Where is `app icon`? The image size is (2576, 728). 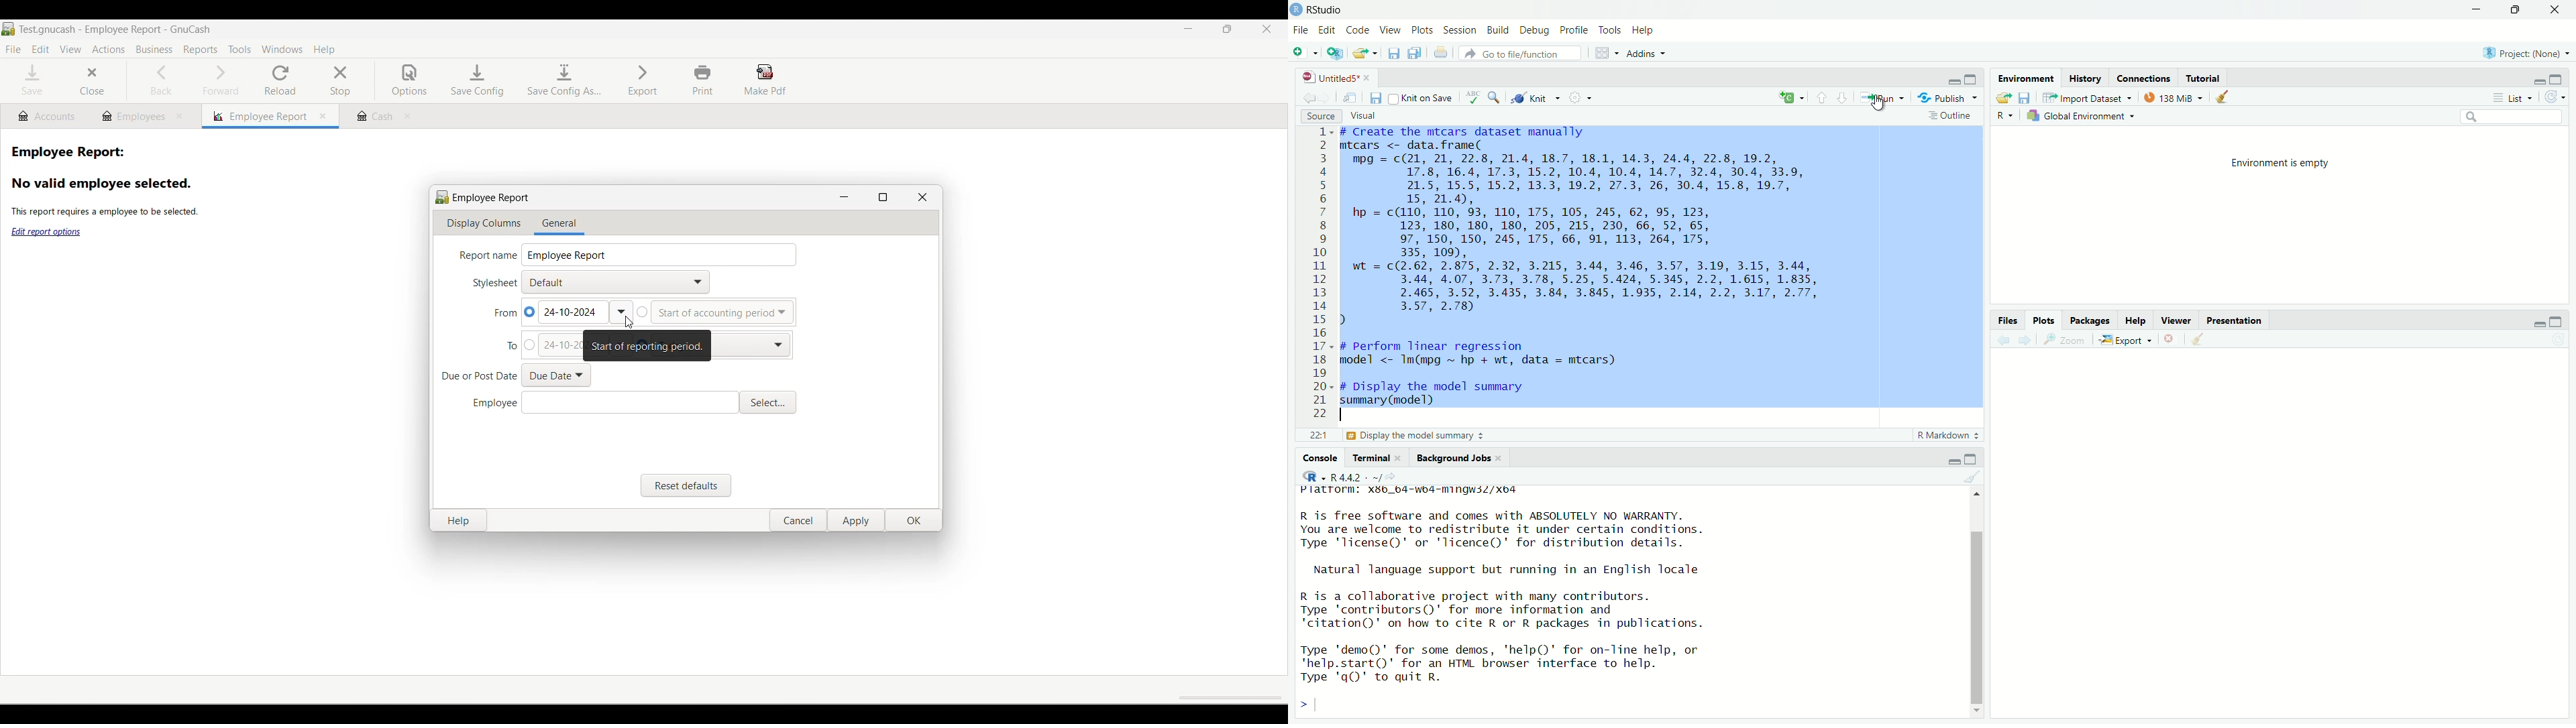
app icon is located at coordinates (1296, 9).